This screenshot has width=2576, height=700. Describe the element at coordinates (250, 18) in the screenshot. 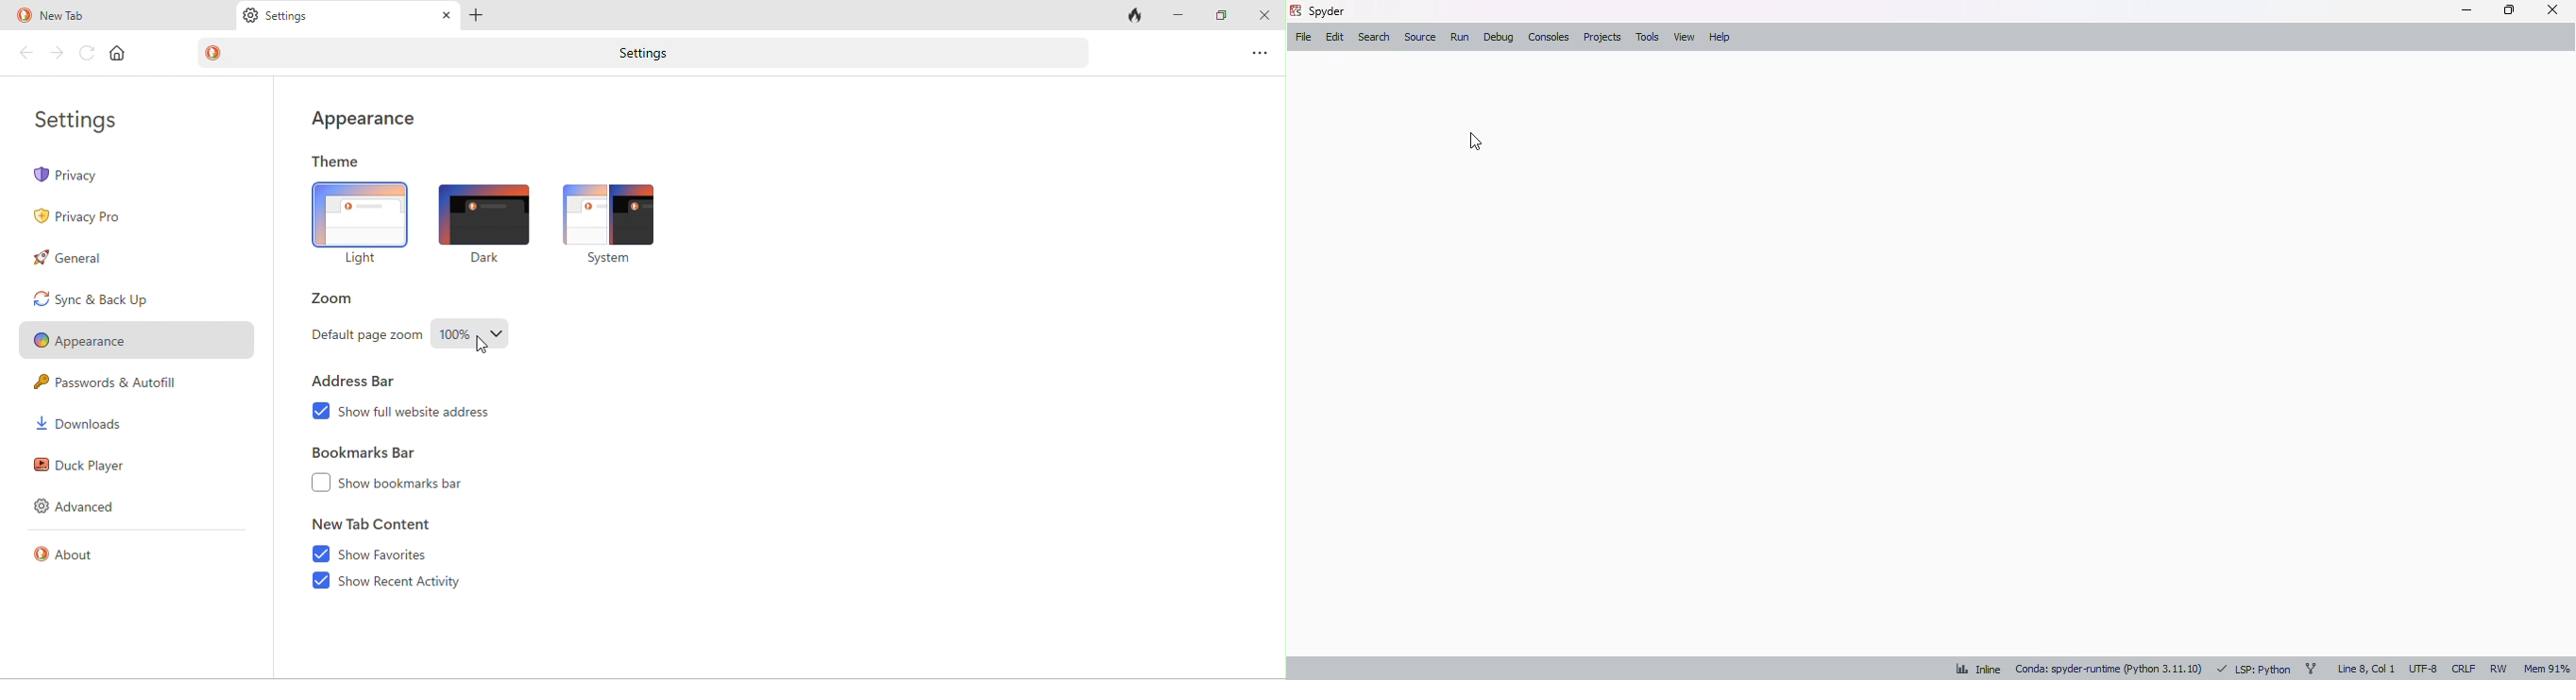

I see `settings logo` at that location.